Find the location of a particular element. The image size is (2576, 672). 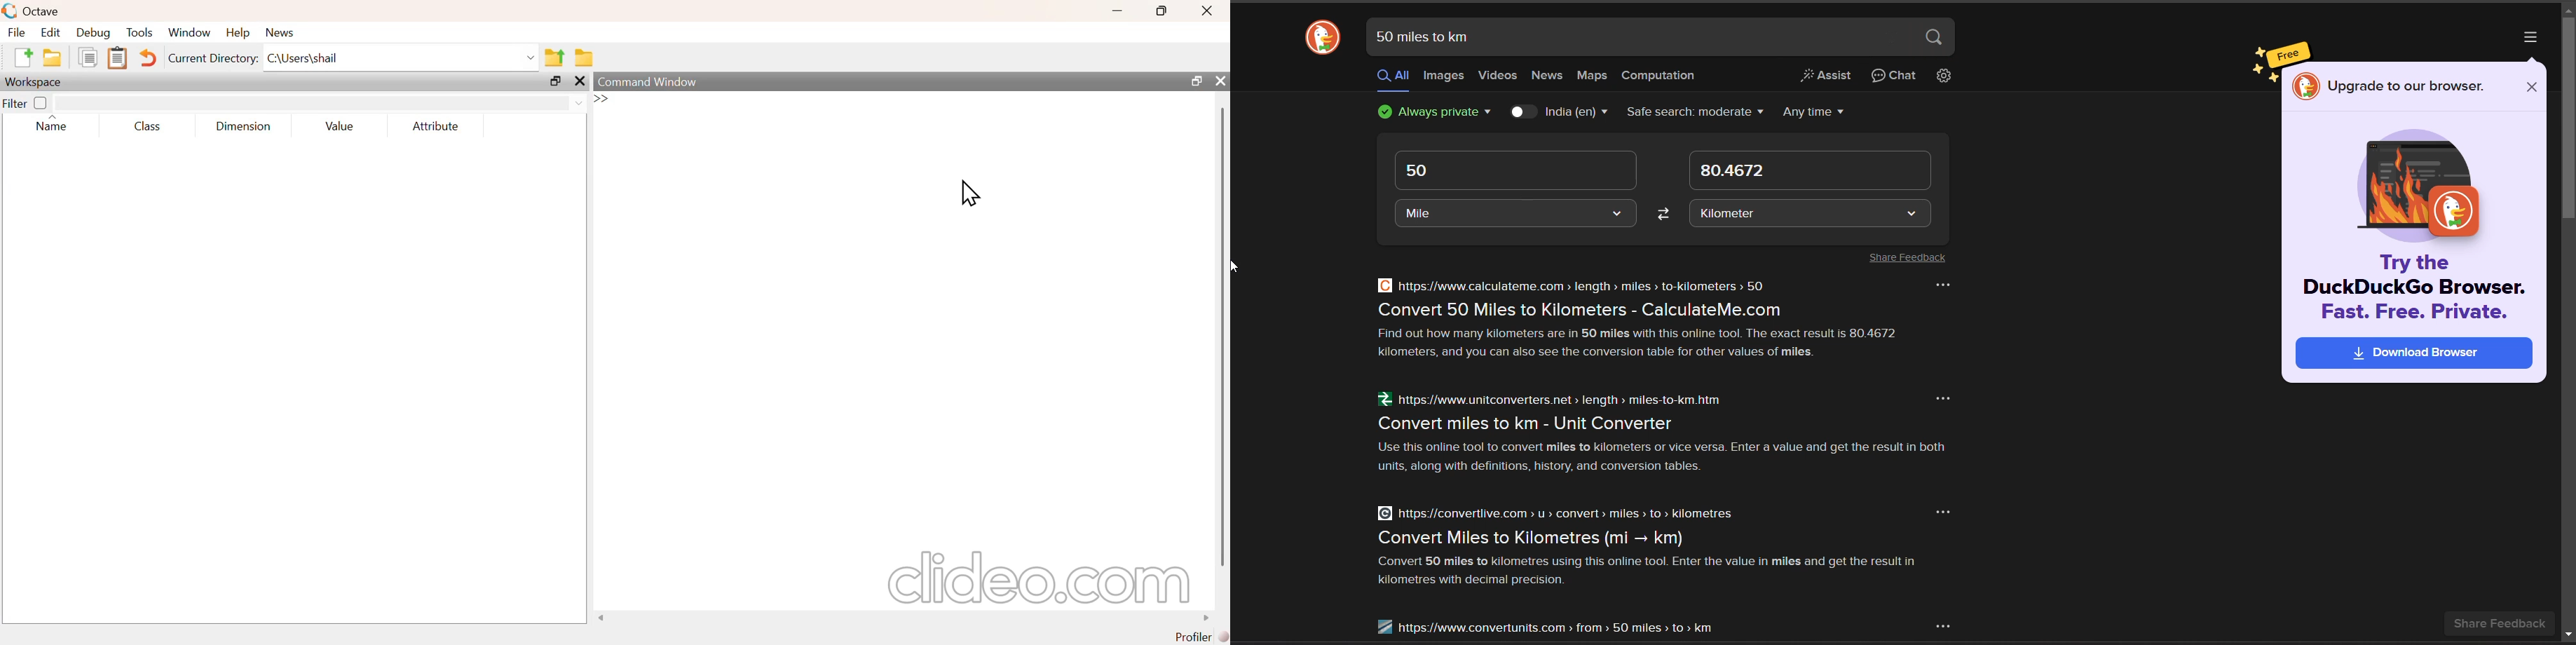

browse directories is located at coordinates (587, 58).